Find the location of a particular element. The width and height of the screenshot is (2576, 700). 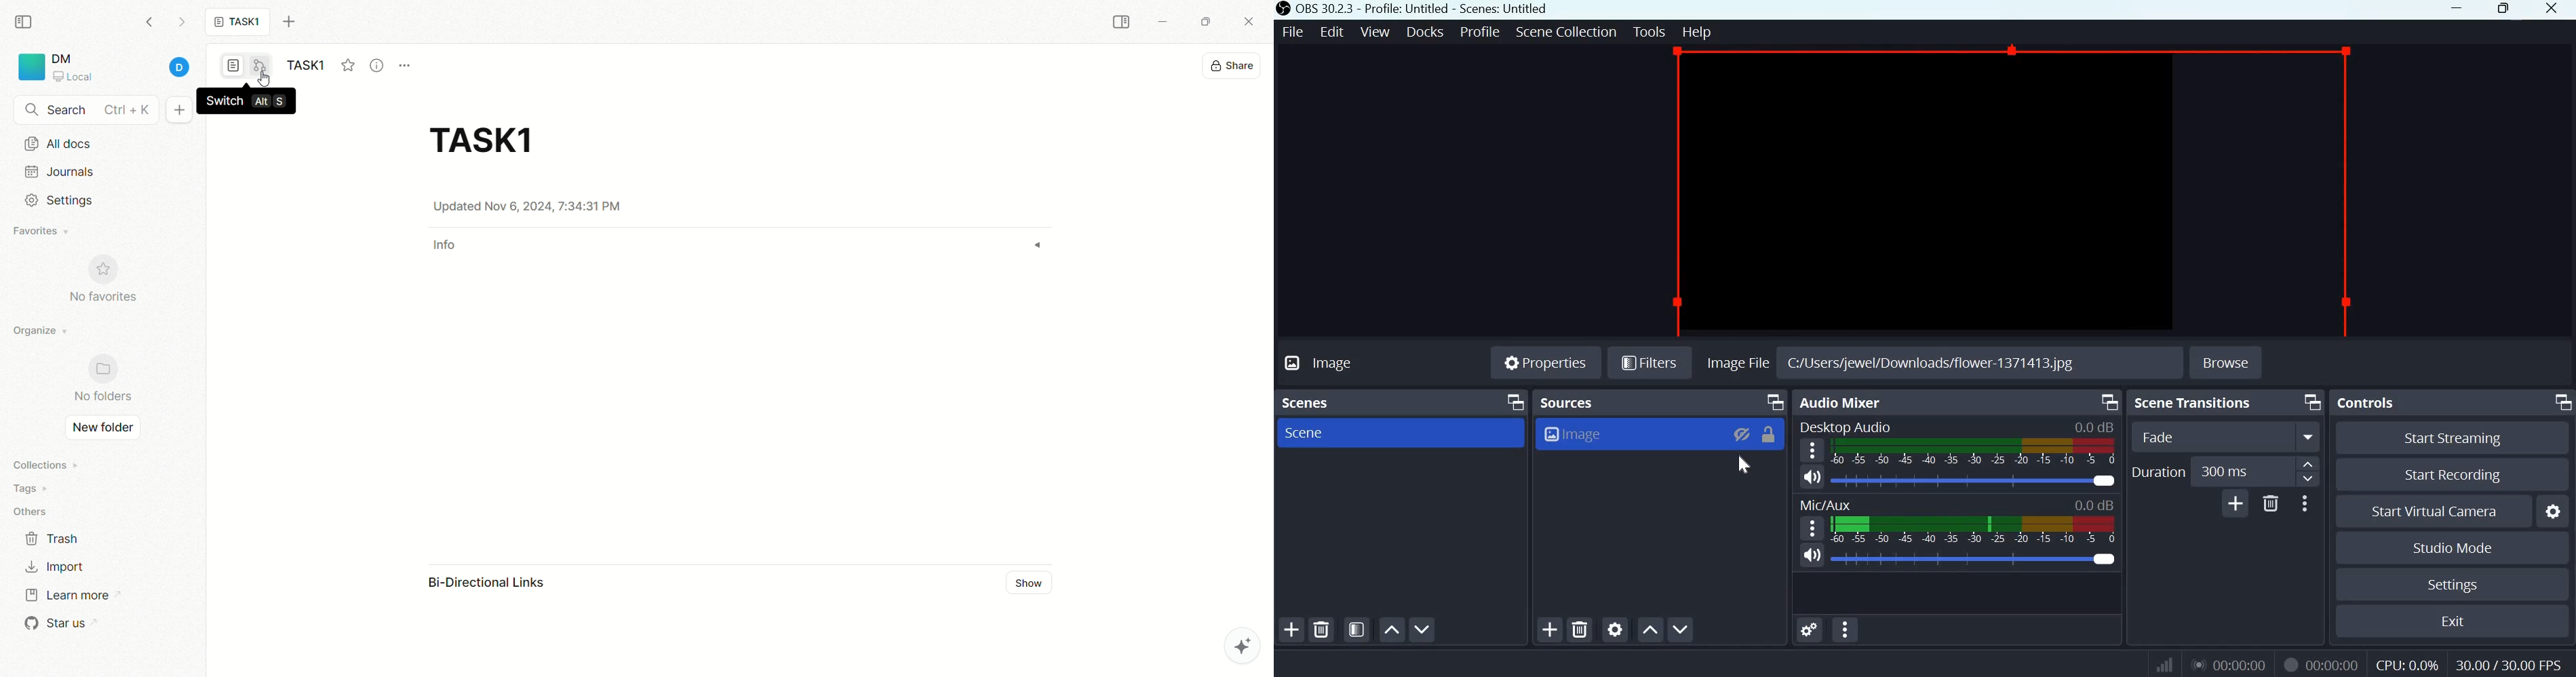

Exit is located at coordinates (2452, 621).